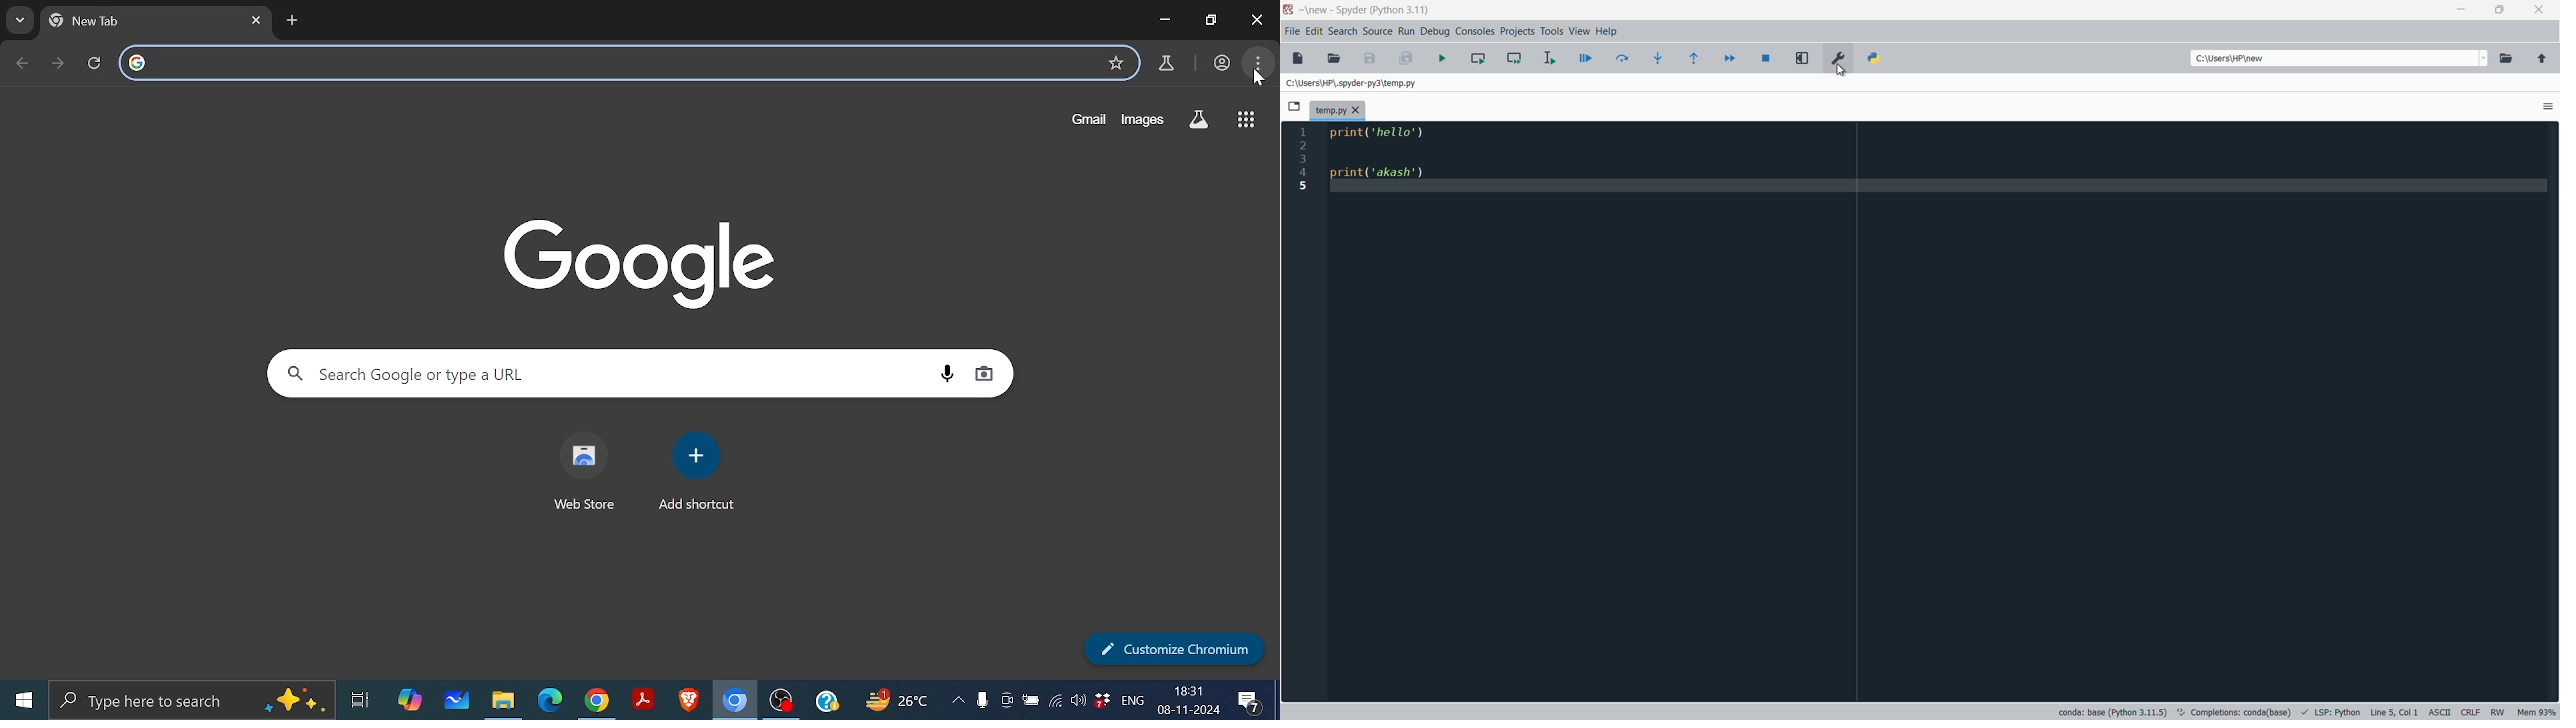 This screenshot has width=2576, height=728. Describe the element at coordinates (1349, 9) in the screenshot. I see `app name` at that location.